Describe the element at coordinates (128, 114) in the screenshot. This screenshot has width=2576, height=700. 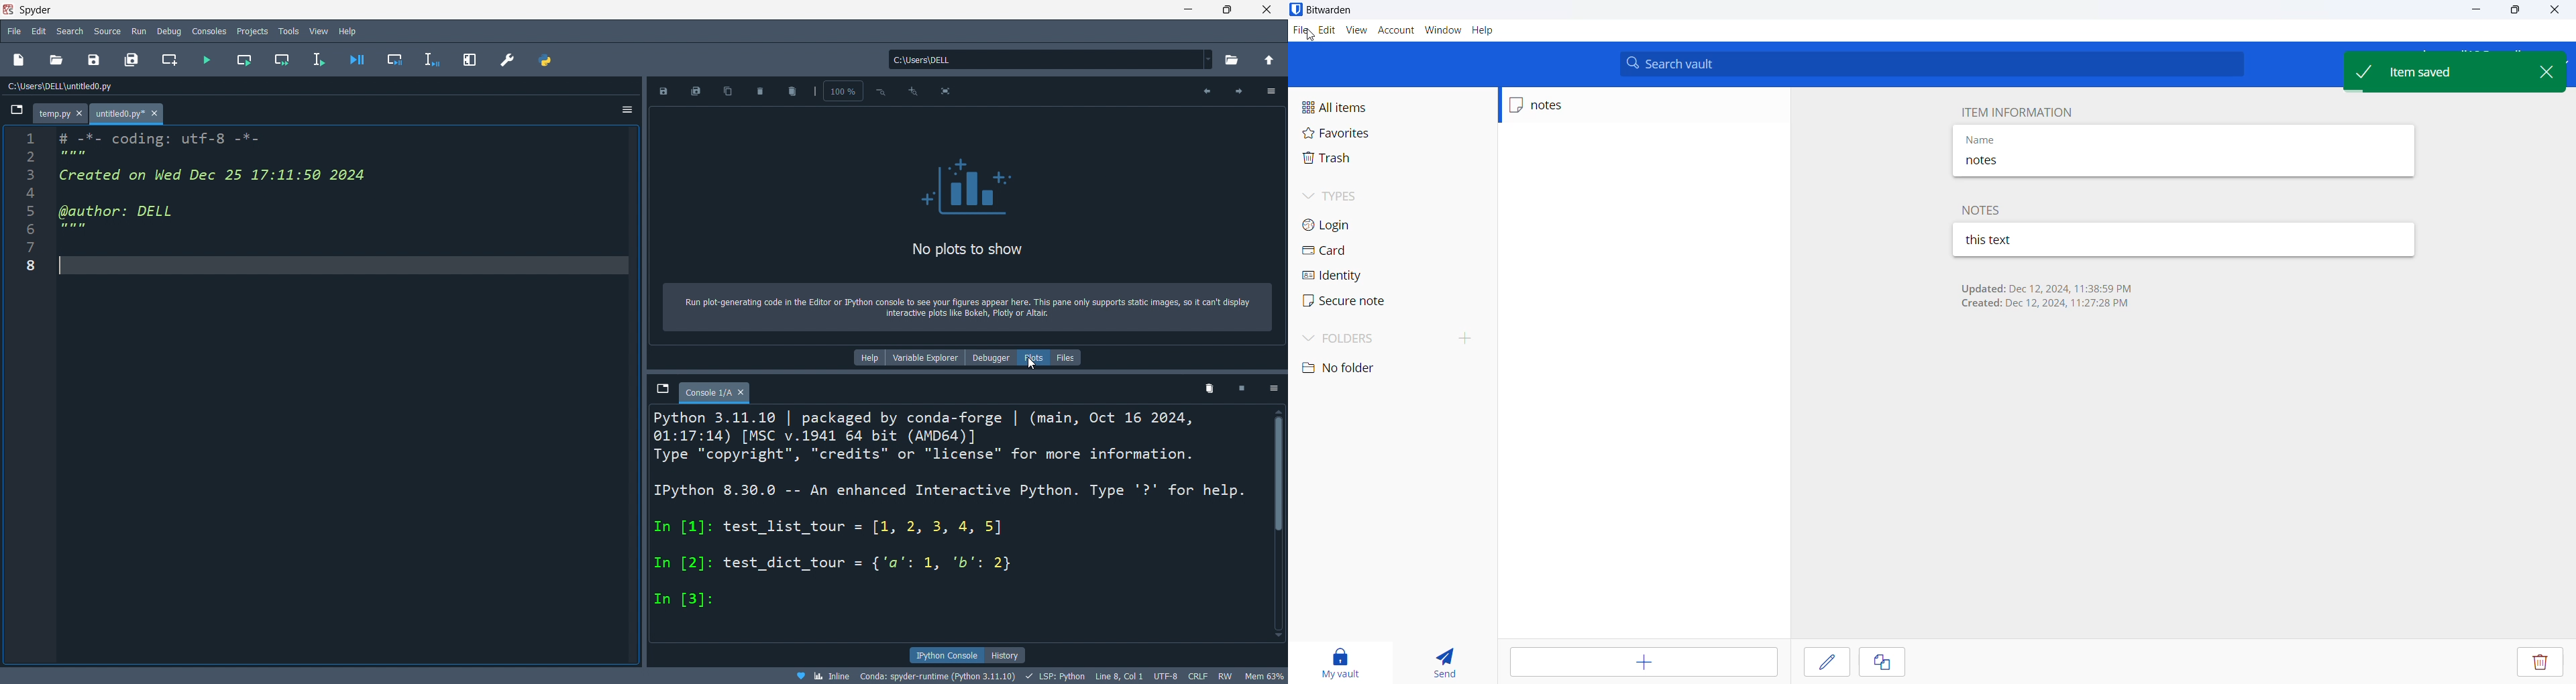
I see `tab ` at that location.